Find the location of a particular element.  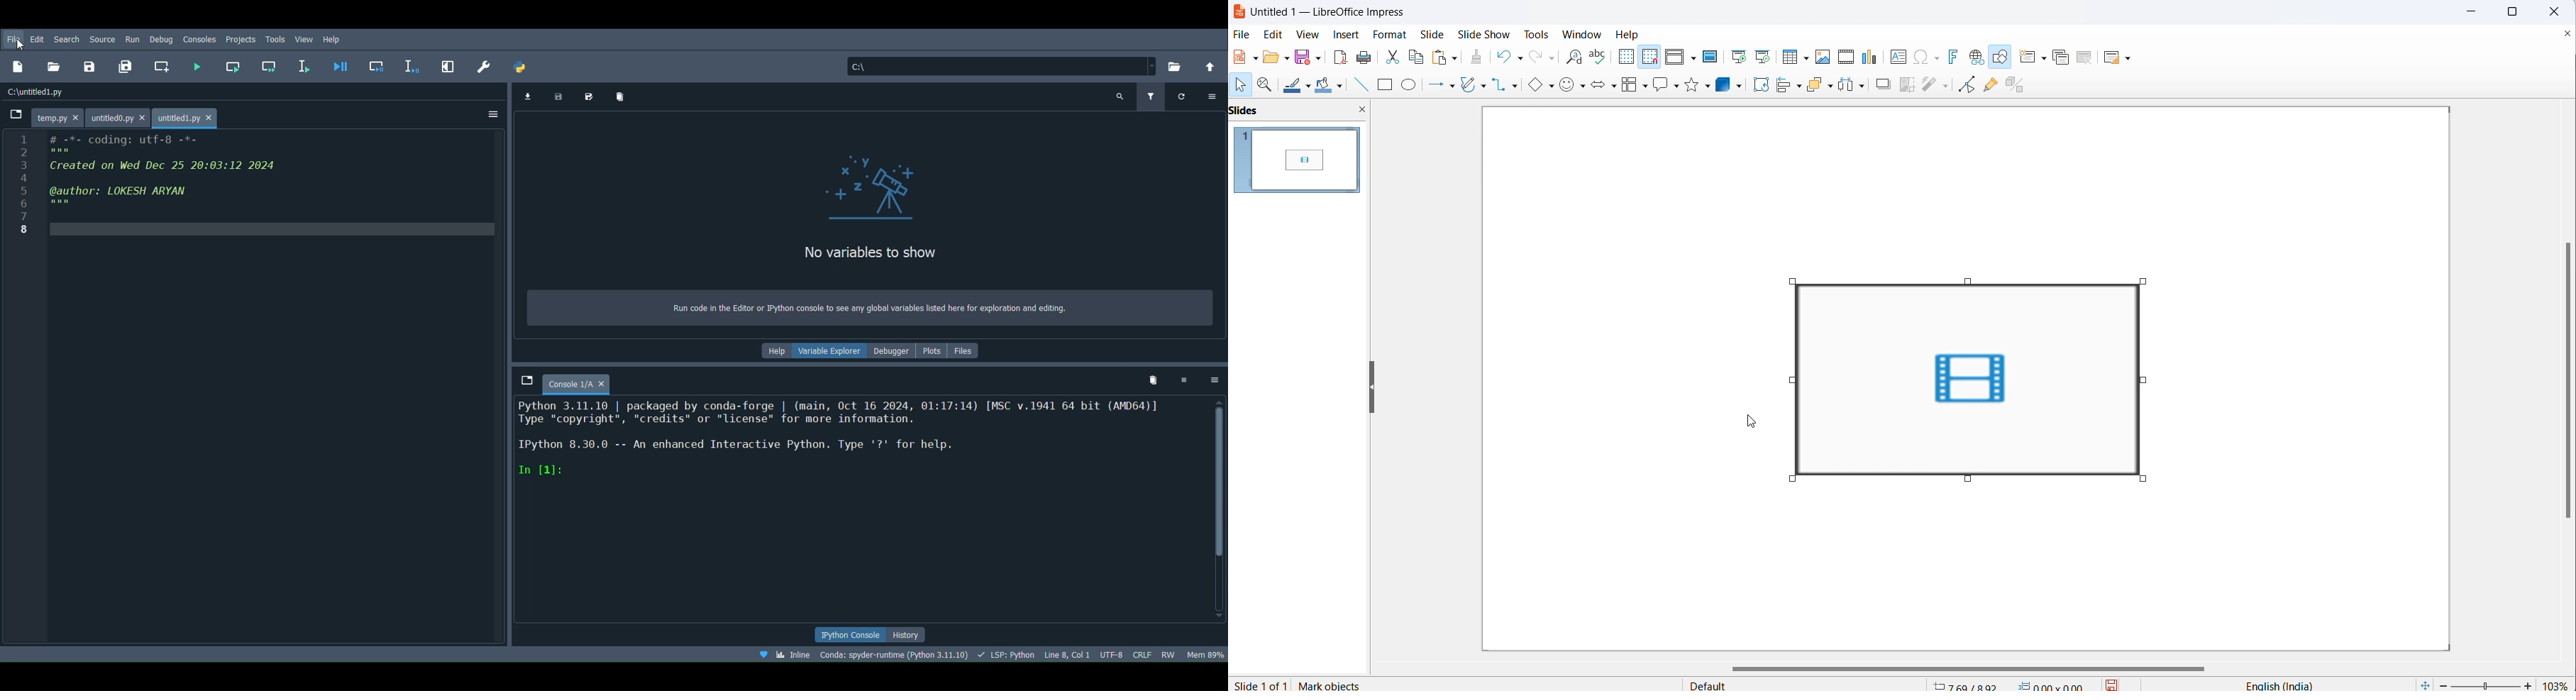

display view options is located at coordinates (1694, 59).